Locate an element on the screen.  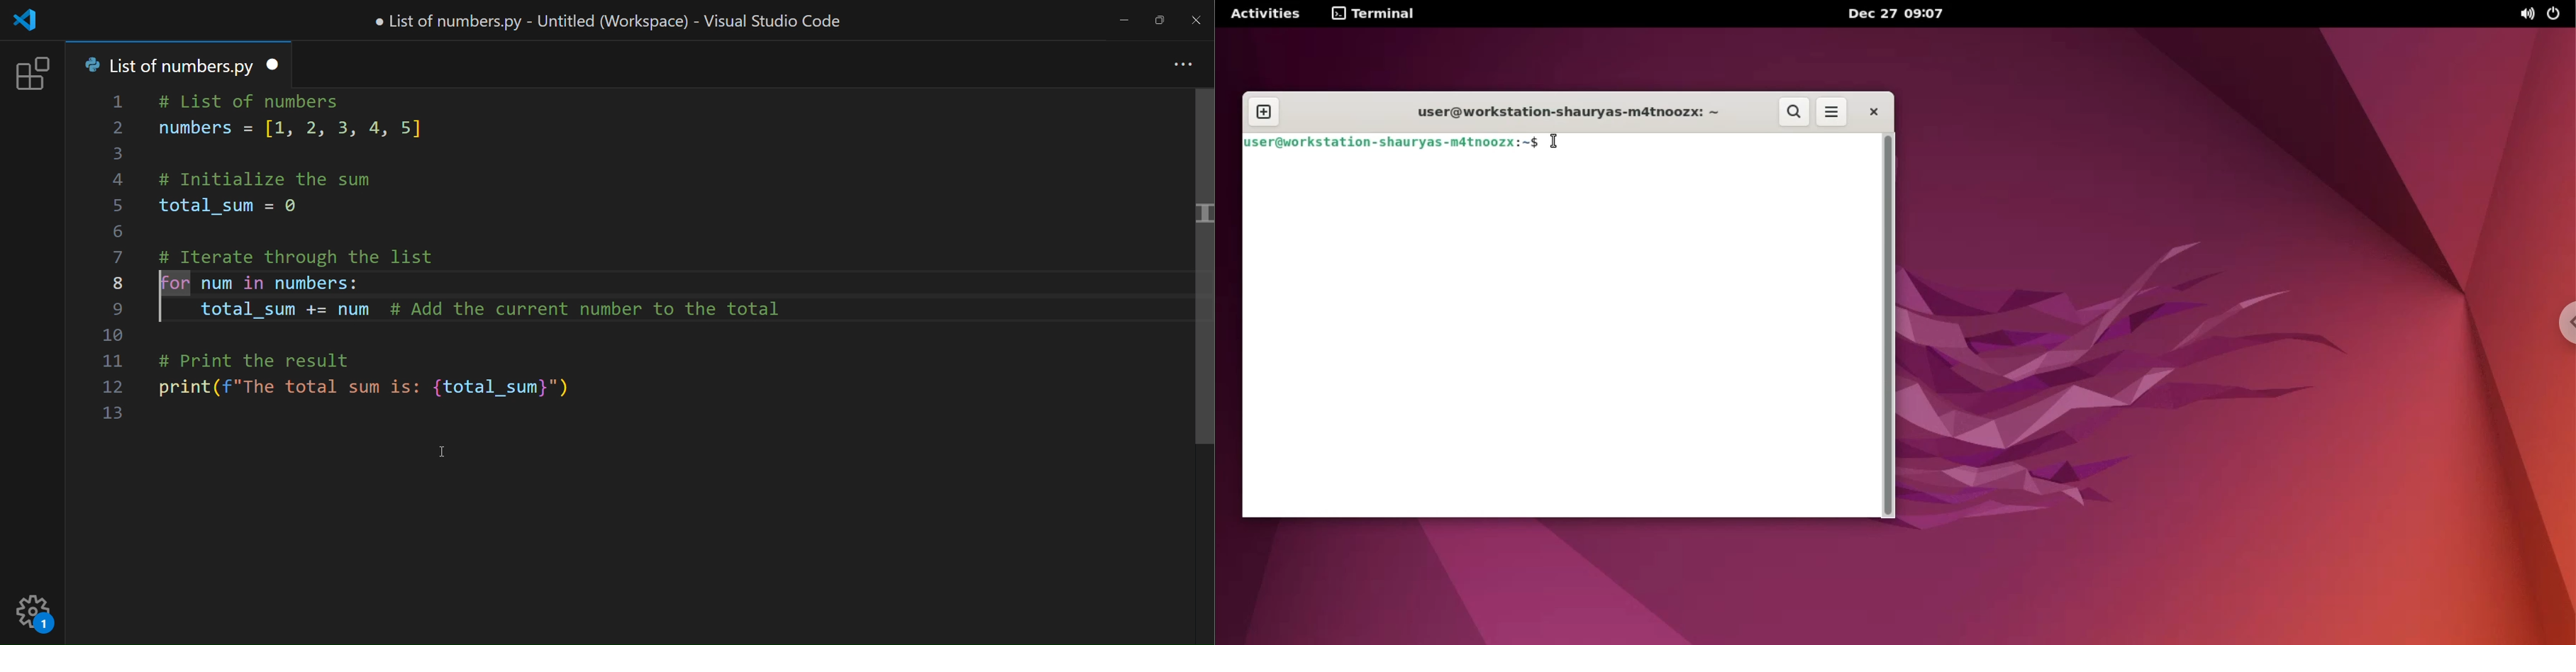
code is located at coordinates (469, 252).